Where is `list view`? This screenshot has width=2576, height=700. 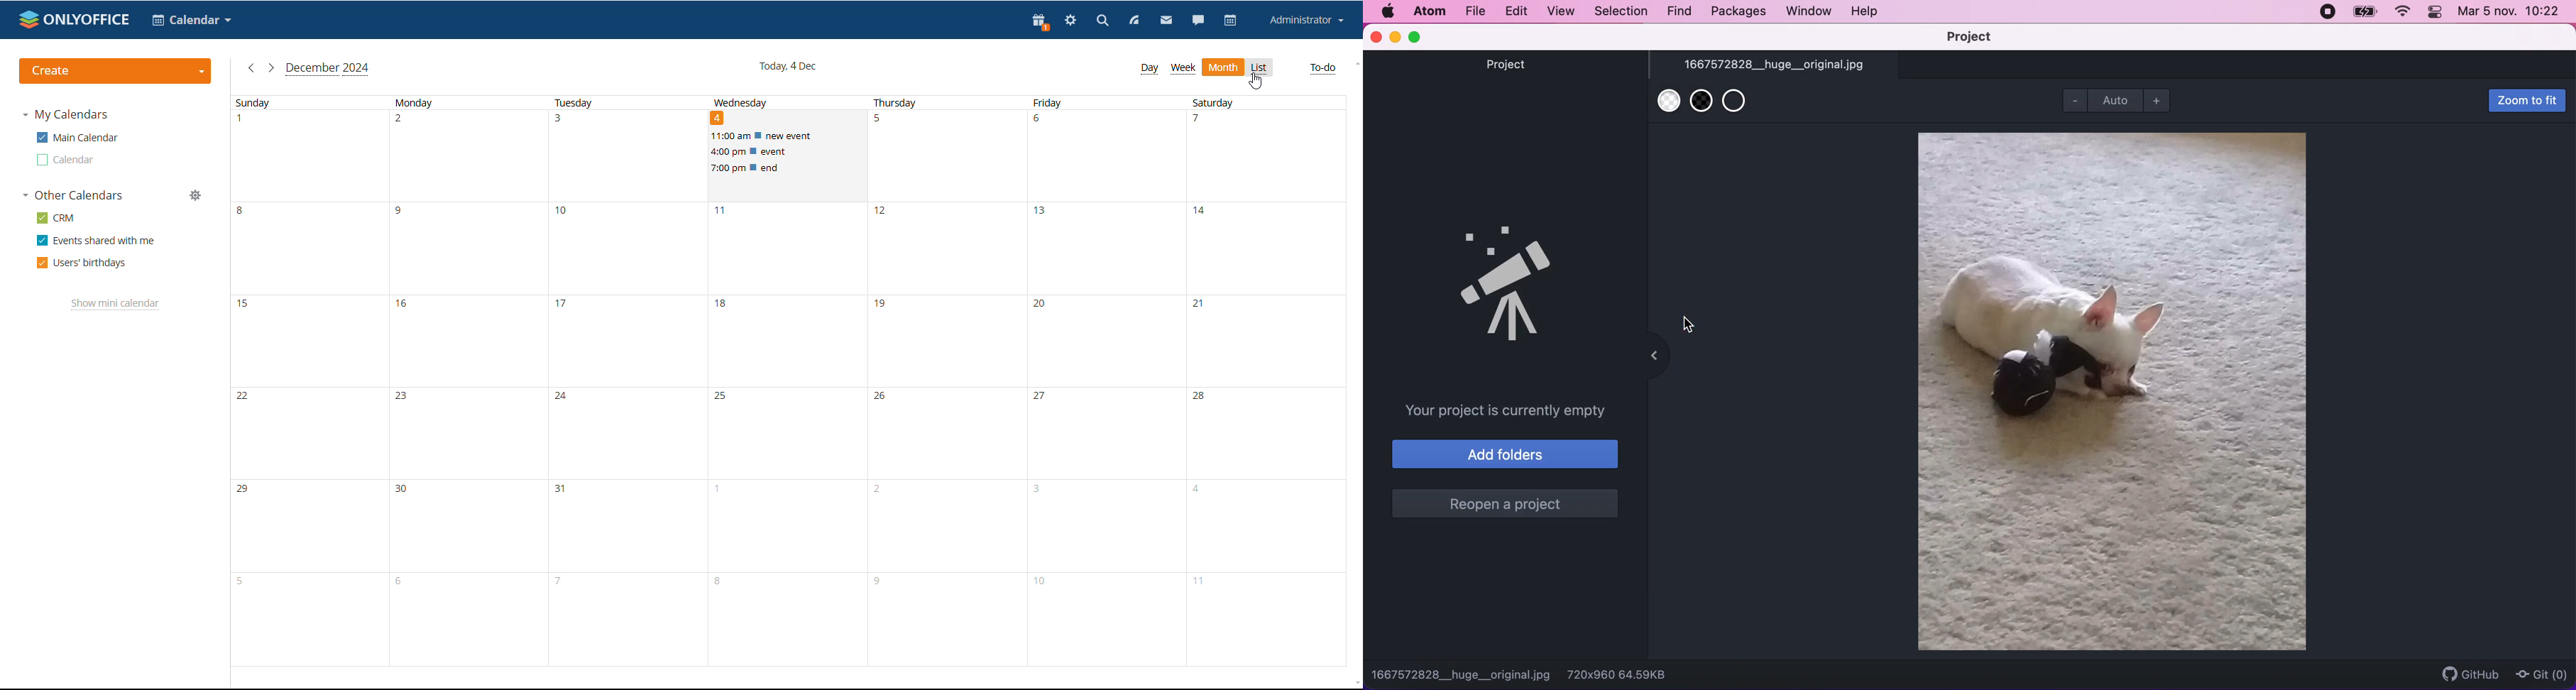 list view is located at coordinates (1261, 67).